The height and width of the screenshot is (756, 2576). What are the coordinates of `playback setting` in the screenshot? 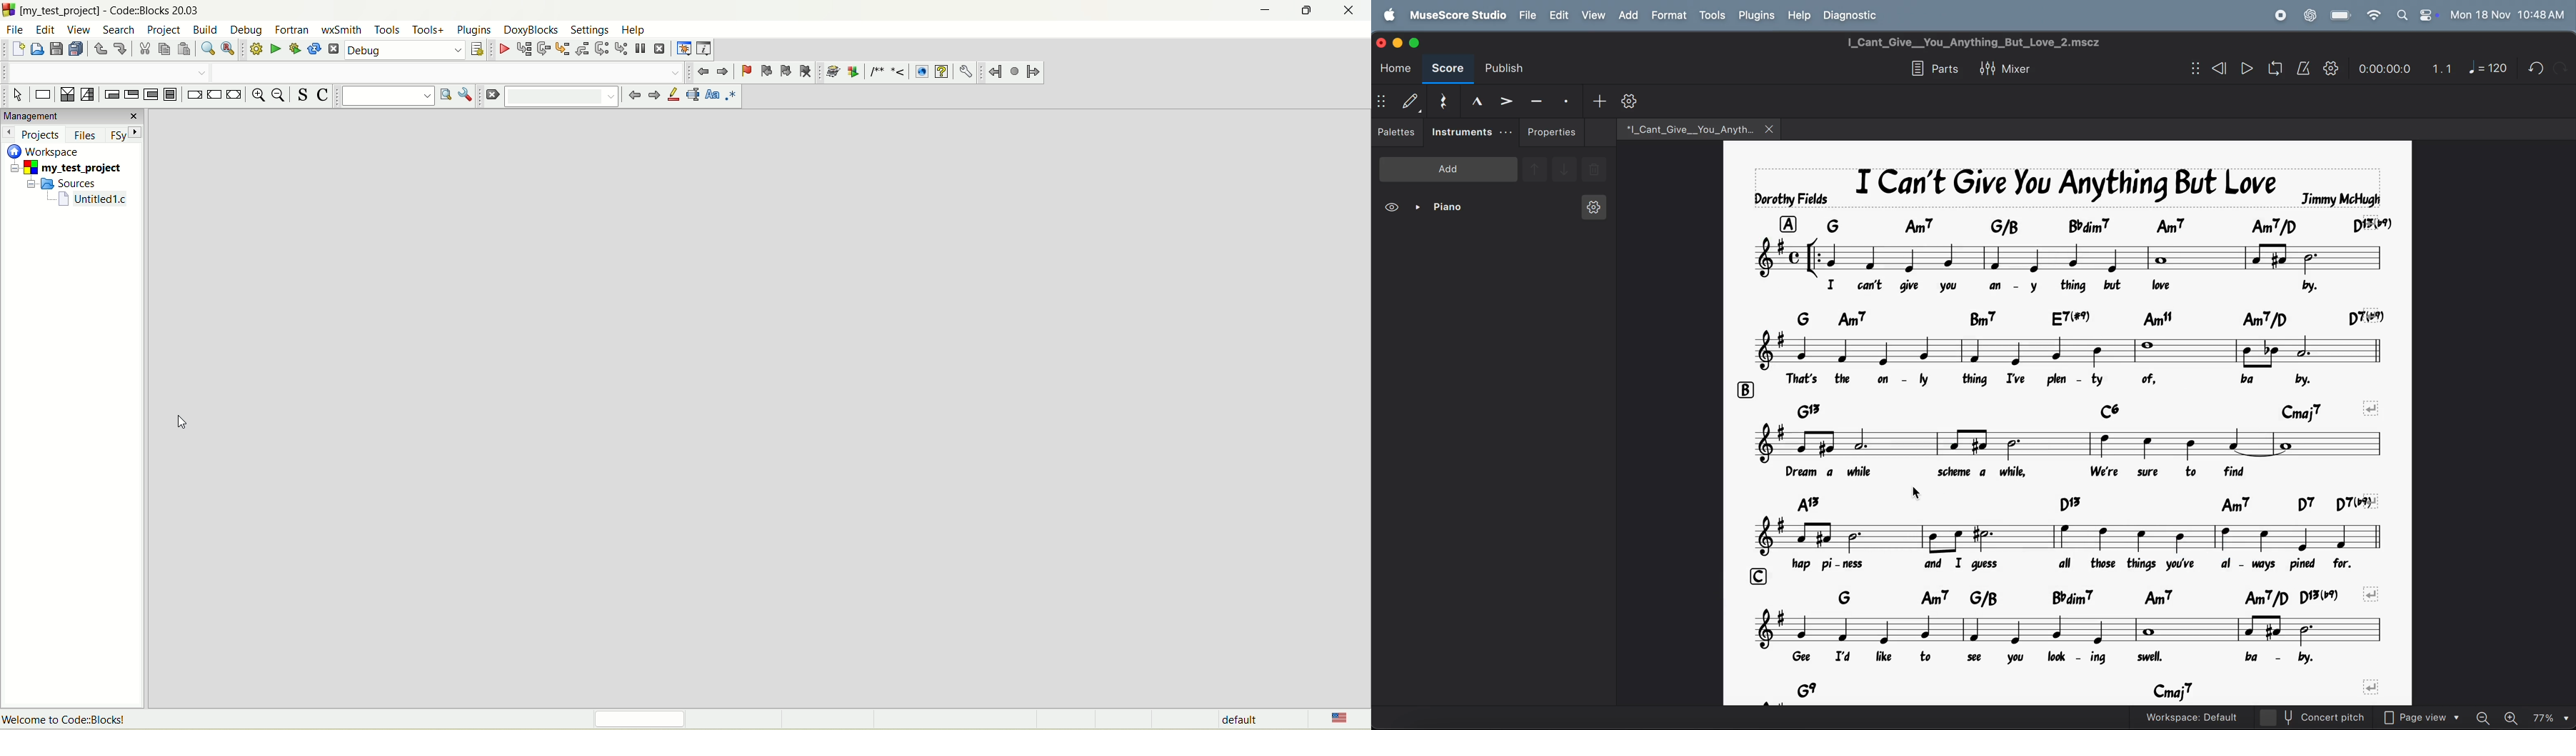 It's located at (2331, 68).